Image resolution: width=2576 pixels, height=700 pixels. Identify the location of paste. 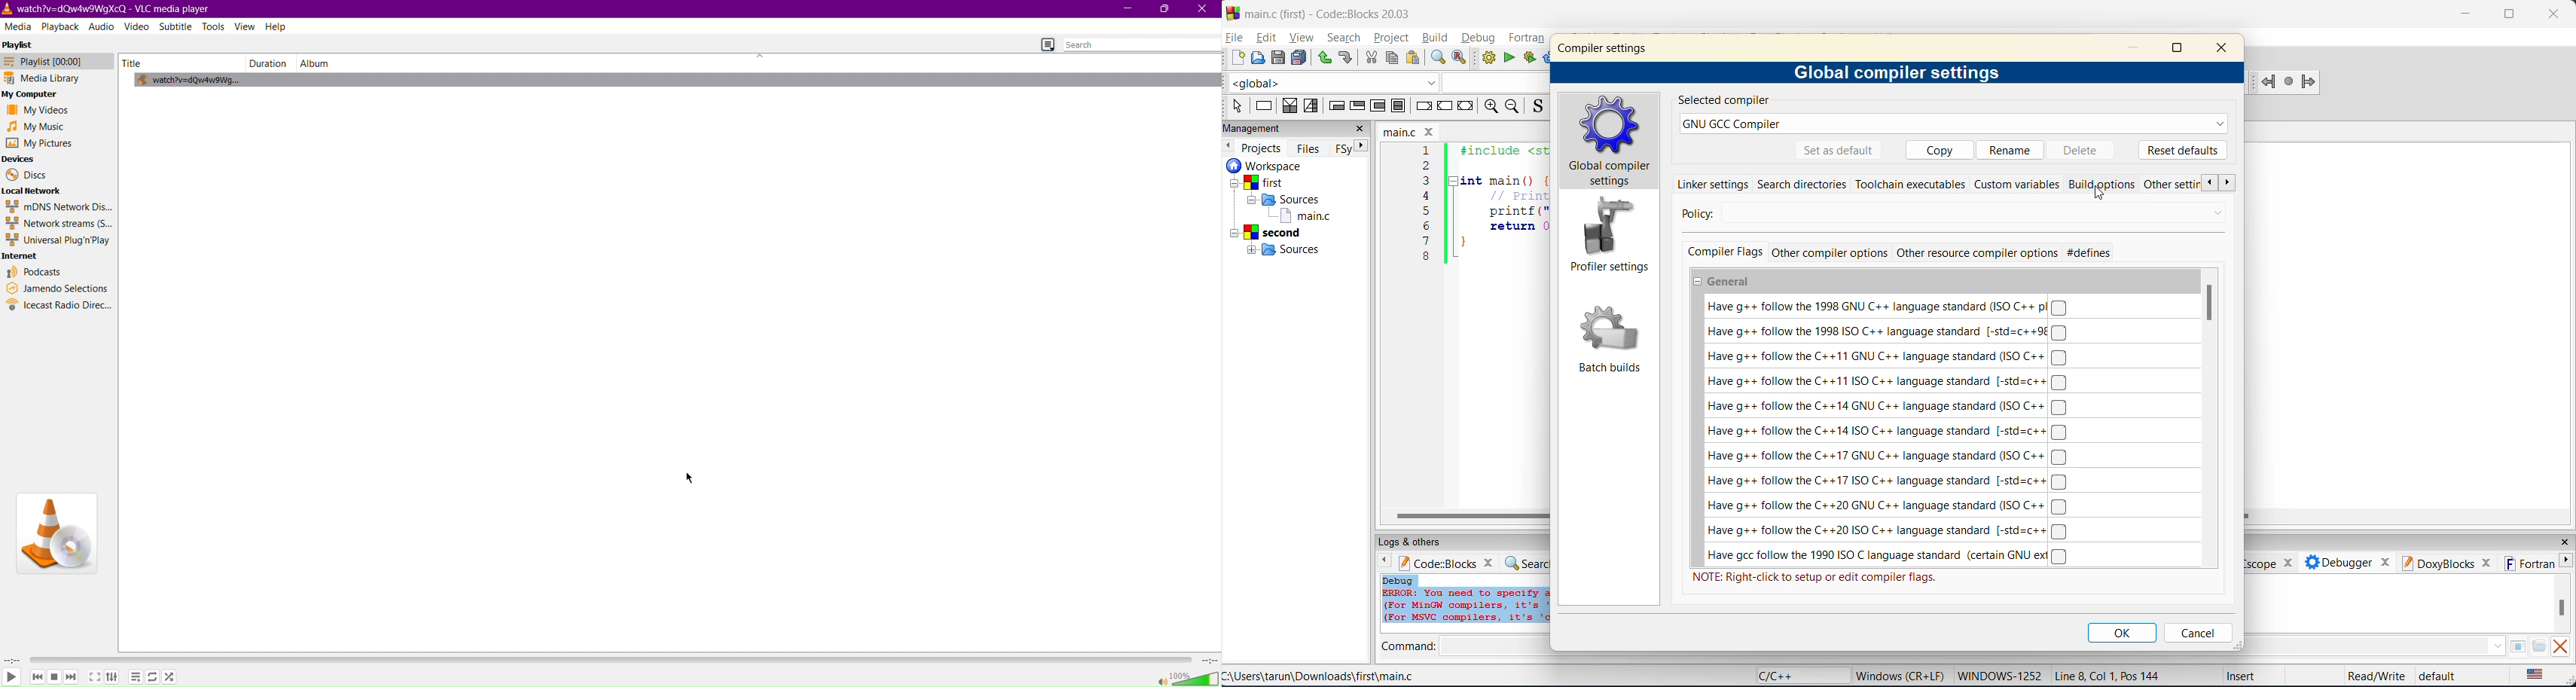
(1415, 59).